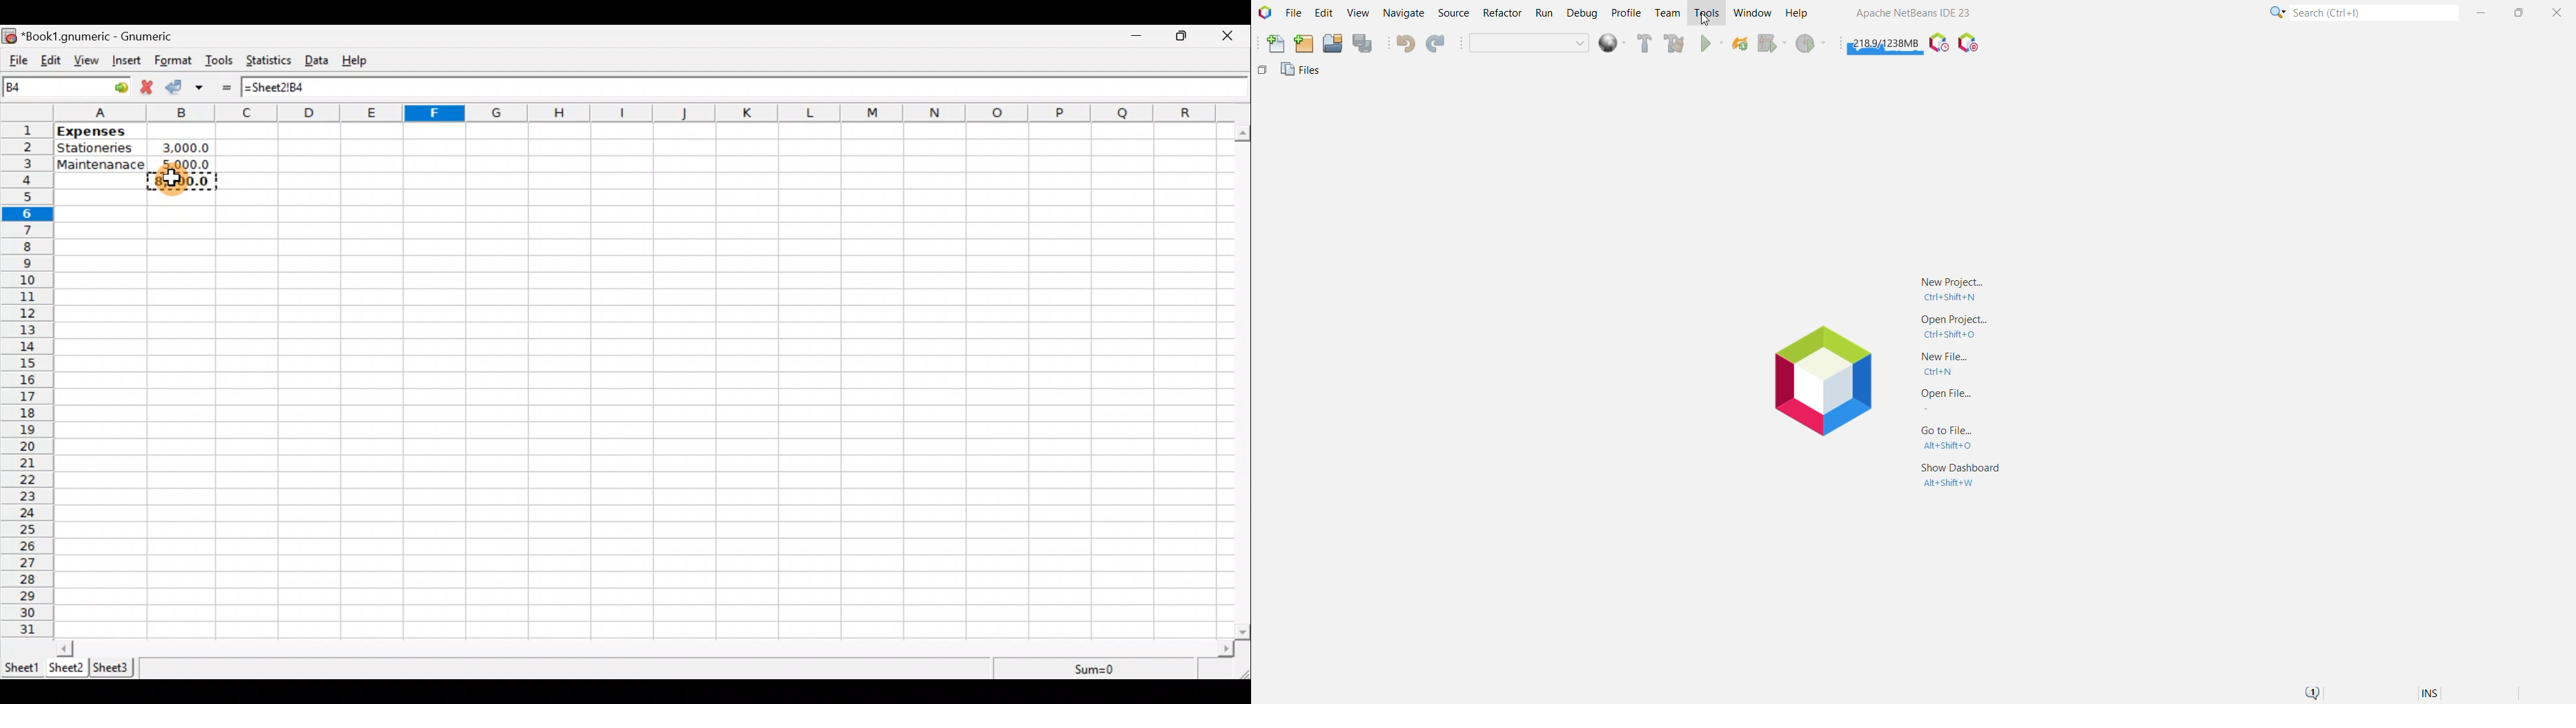 This screenshot has width=2576, height=728. Describe the element at coordinates (220, 61) in the screenshot. I see `Tools` at that location.